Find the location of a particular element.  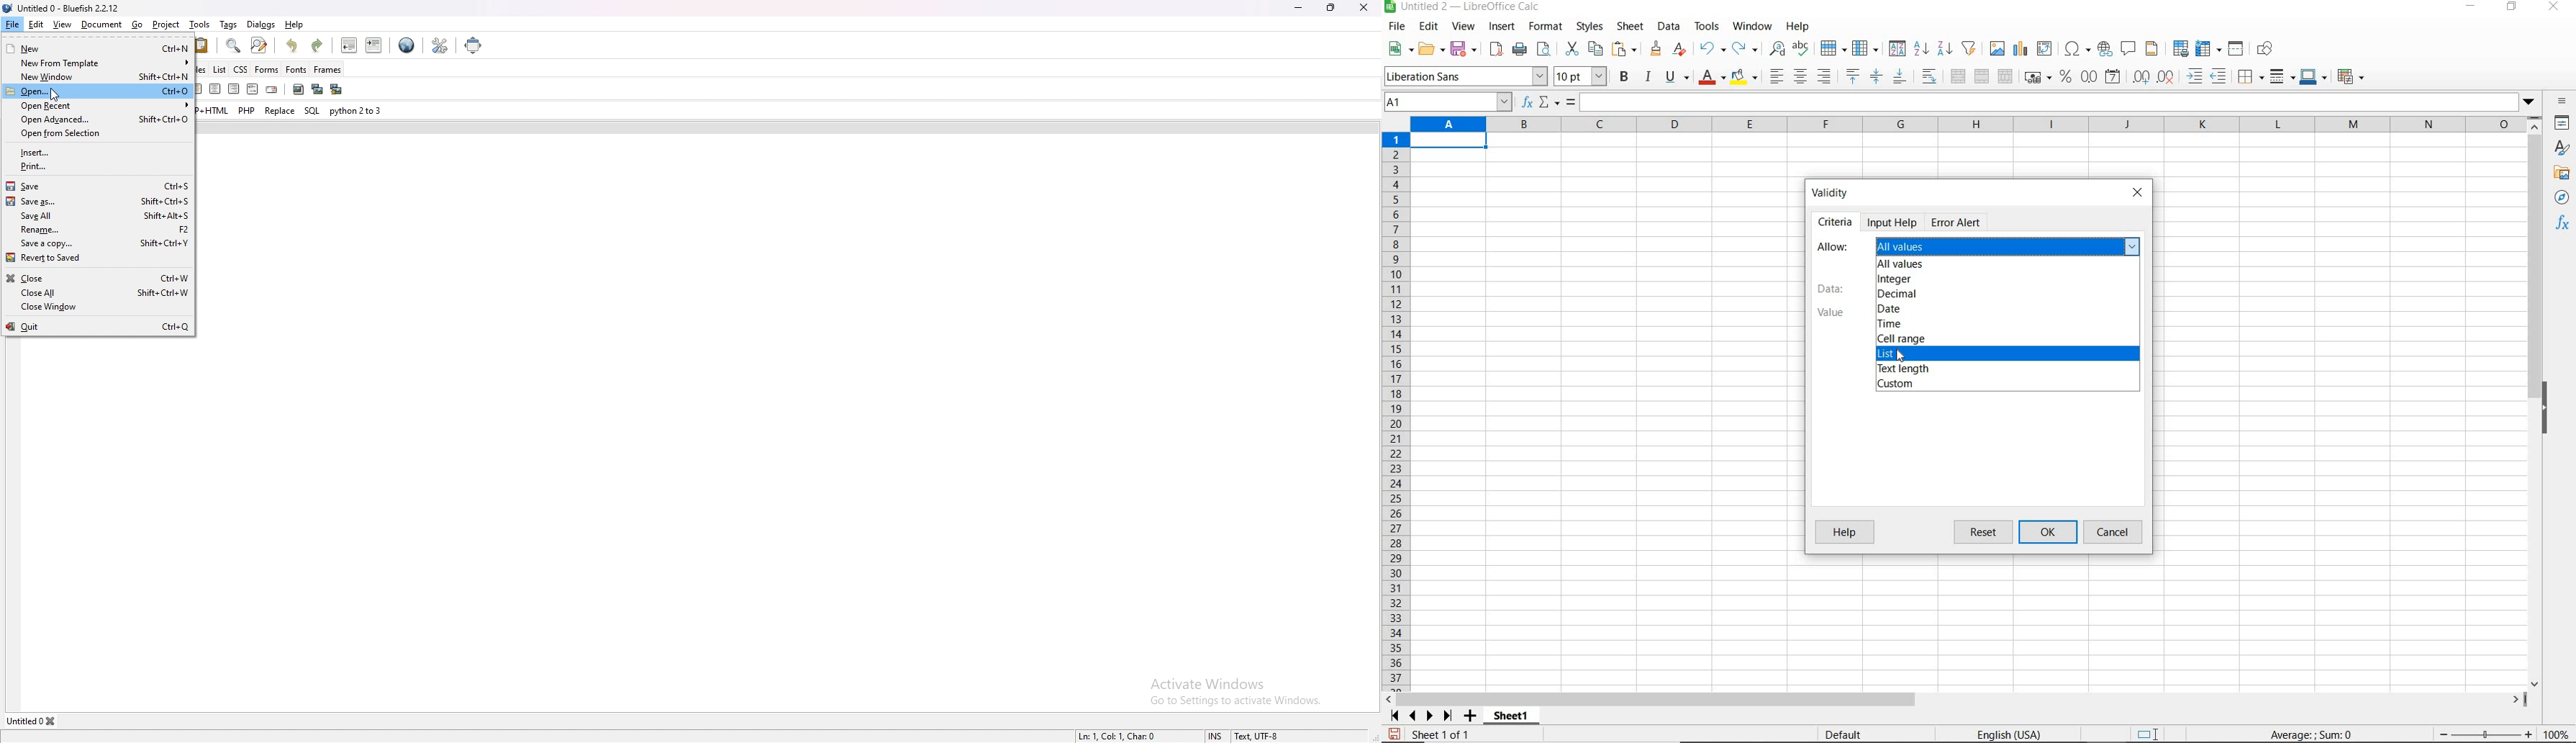

edit is located at coordinates (36, 25).